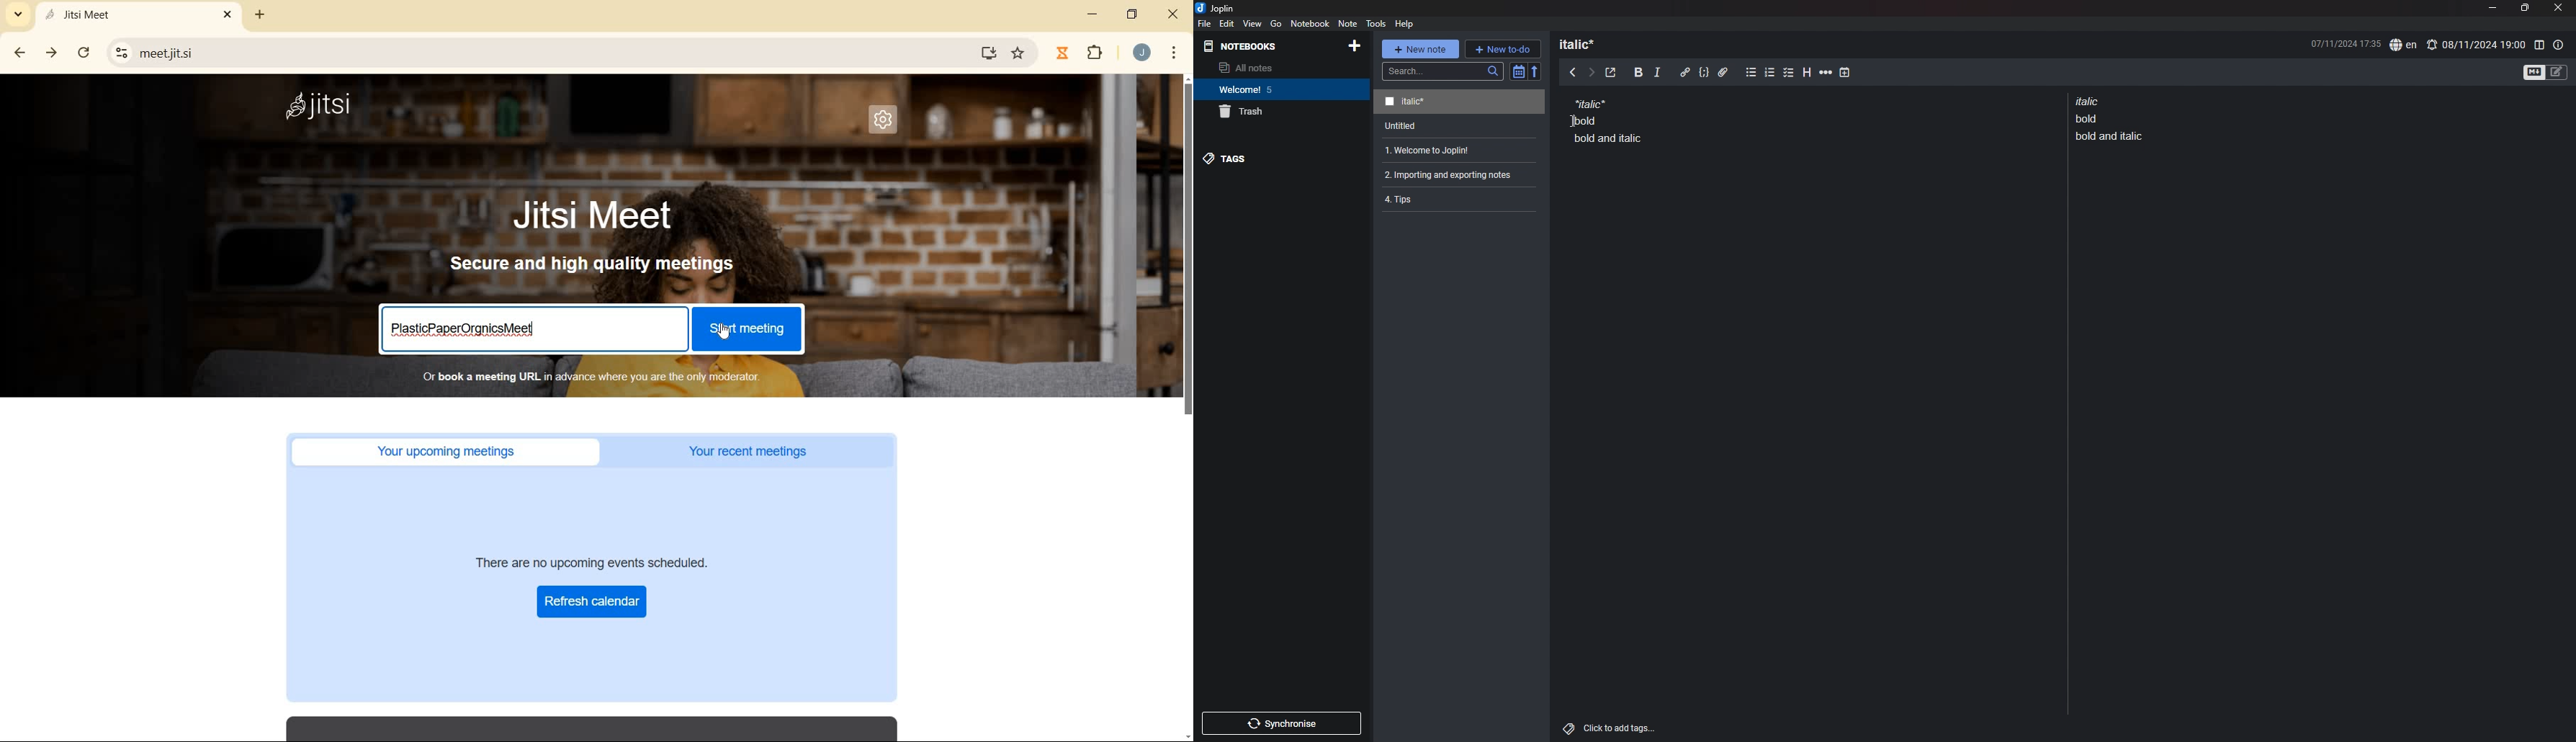 This screenshot has height=756, width=2576. Describe the element at coordinates (1311, 23) in the screenshot. I see `notebook` at that location.